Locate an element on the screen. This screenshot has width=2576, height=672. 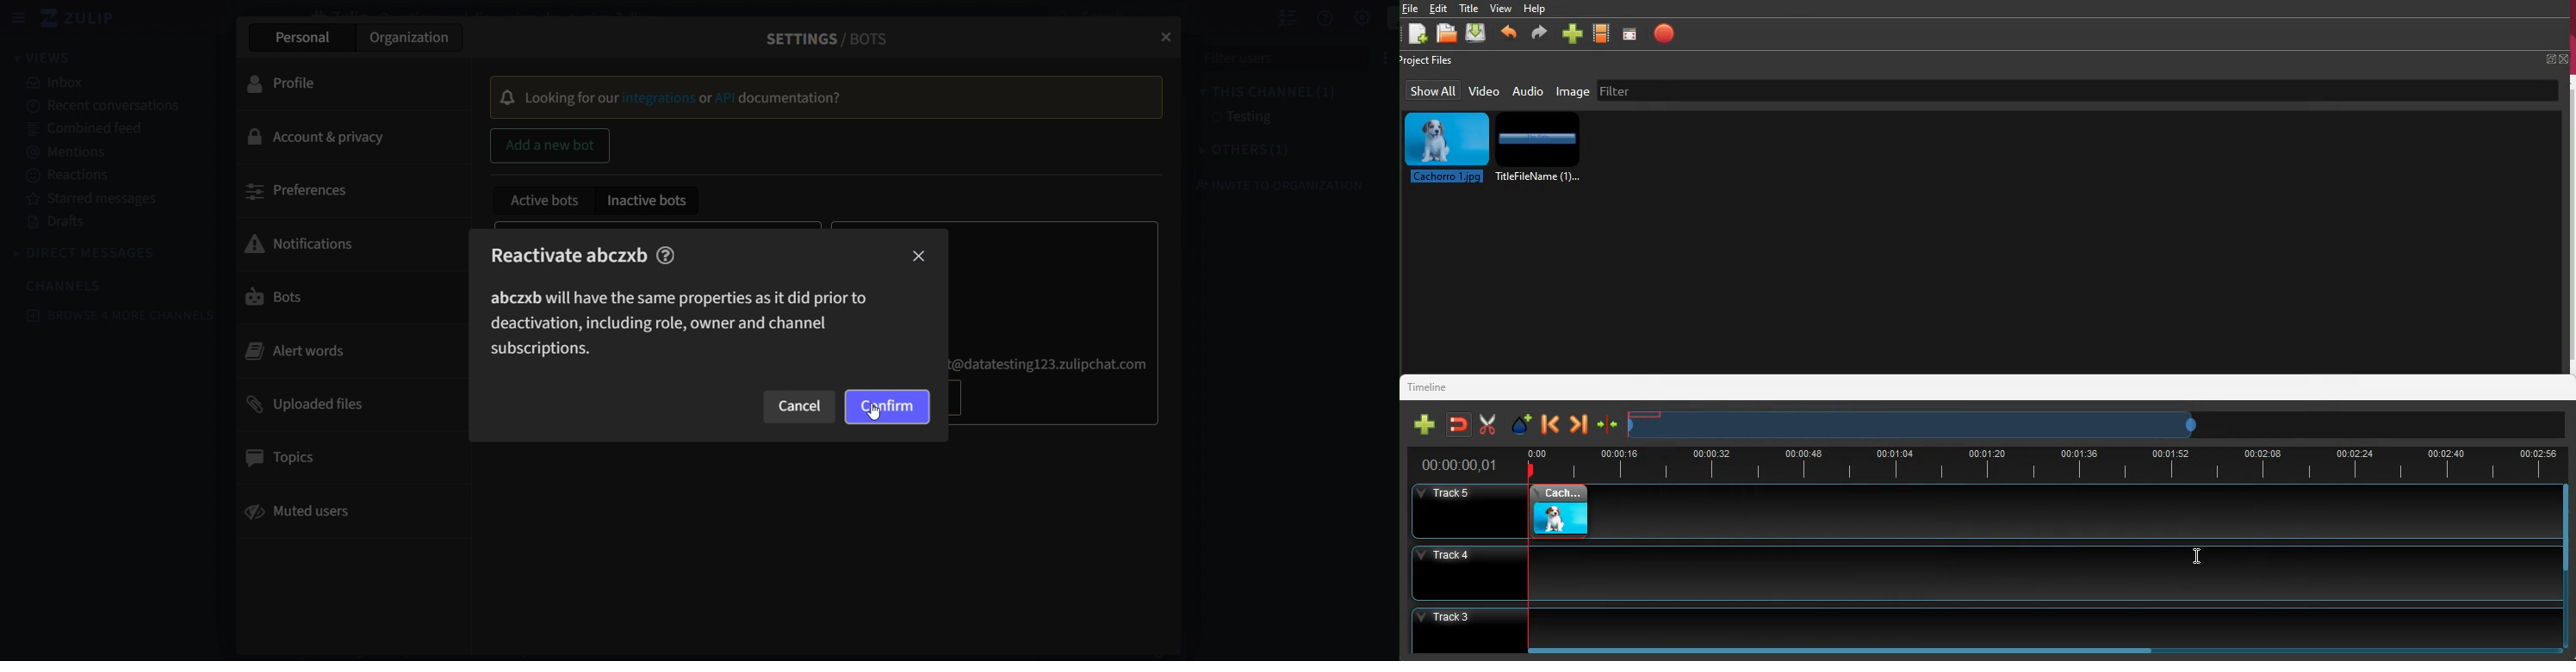
alert words is located at coordinates (304, 350).